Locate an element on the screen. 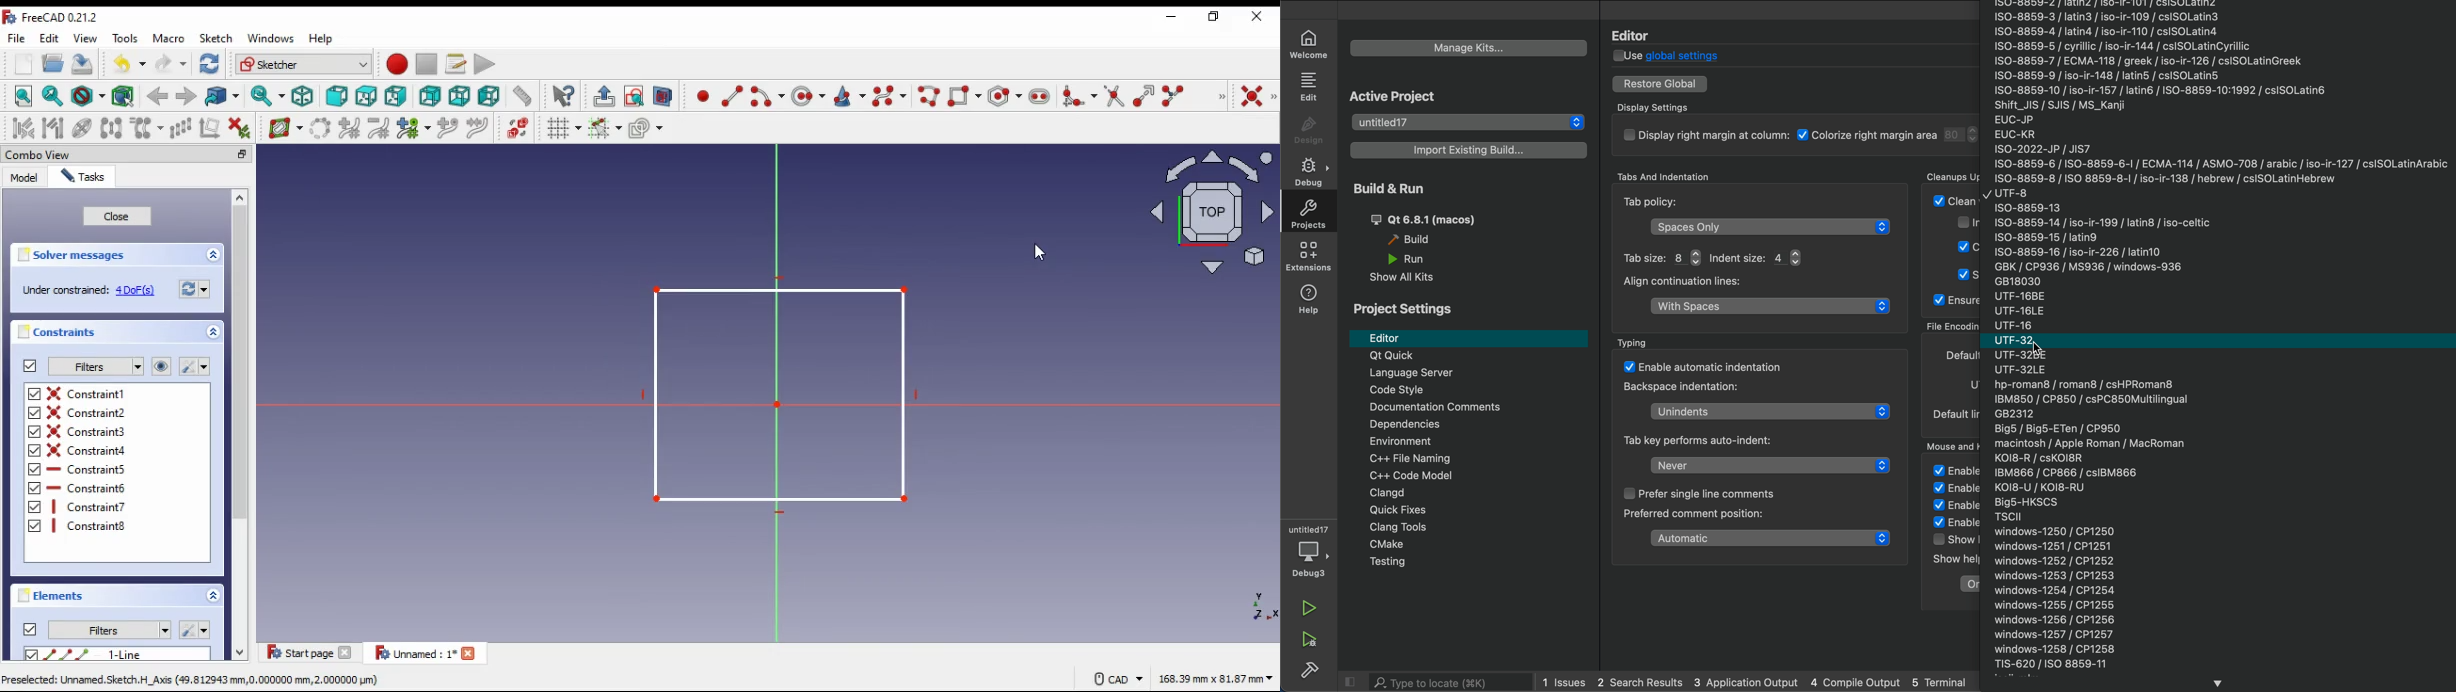  go to linked object is located at coordinates (223, 96).